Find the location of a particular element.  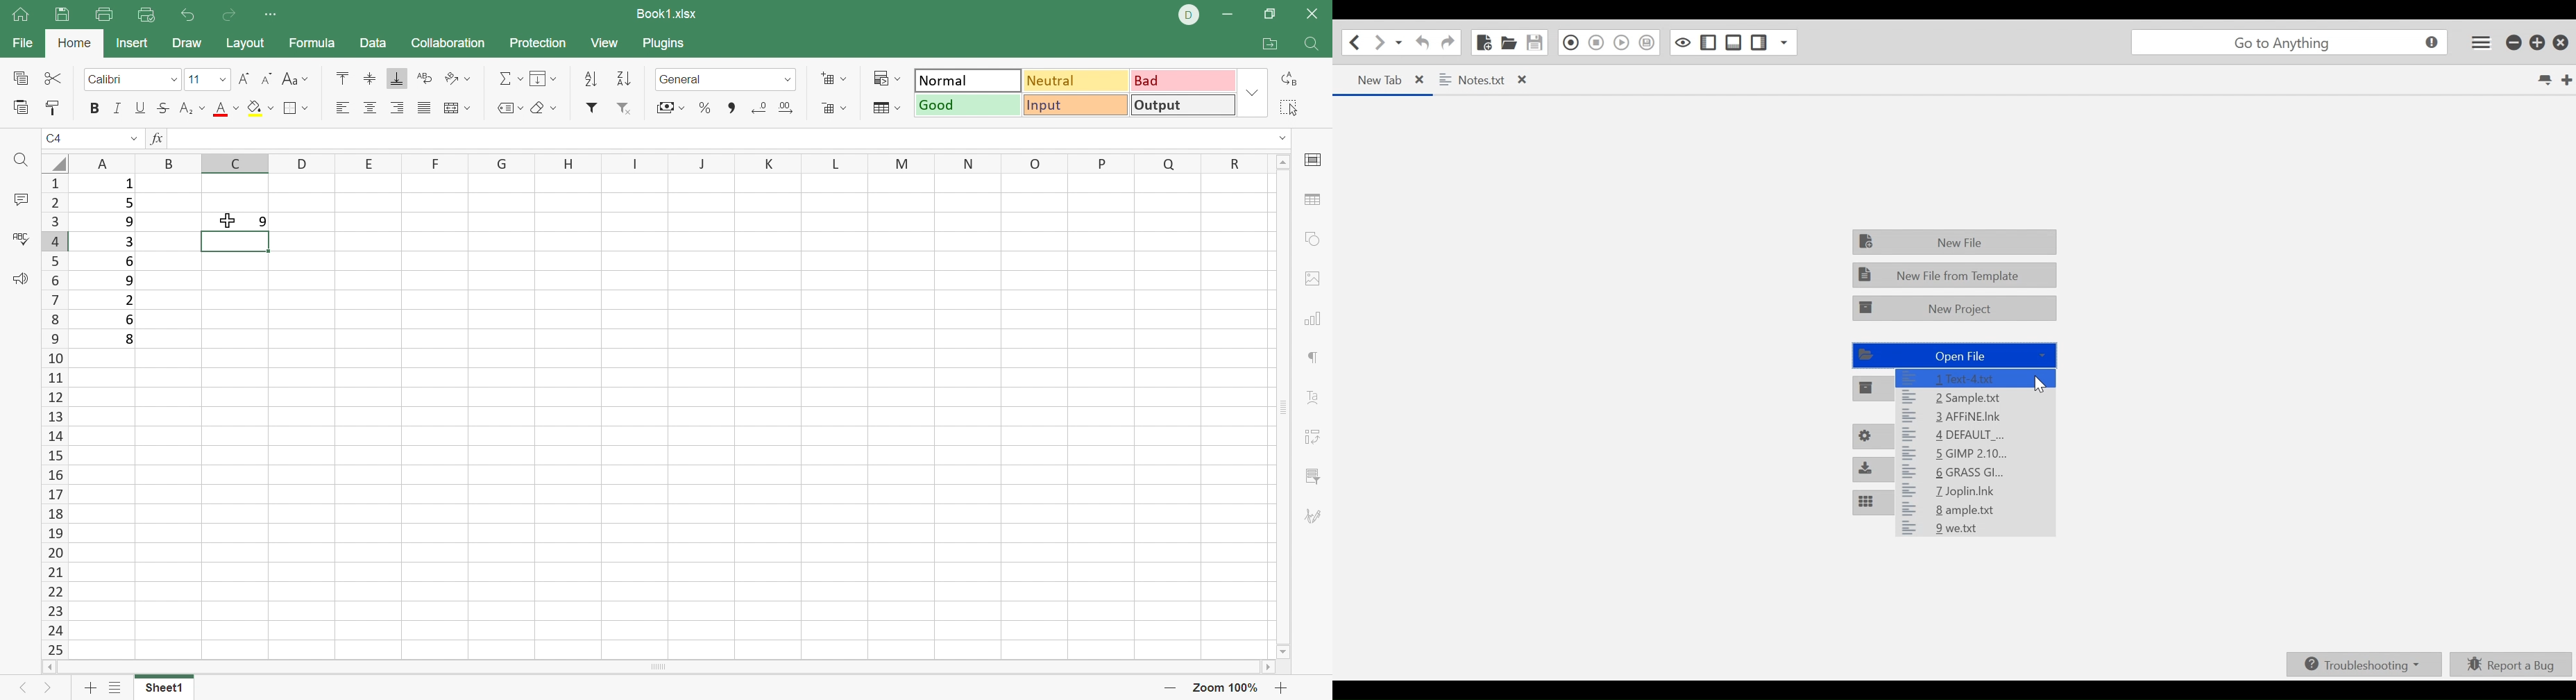

Descending order is located at coordinates (626, 79).